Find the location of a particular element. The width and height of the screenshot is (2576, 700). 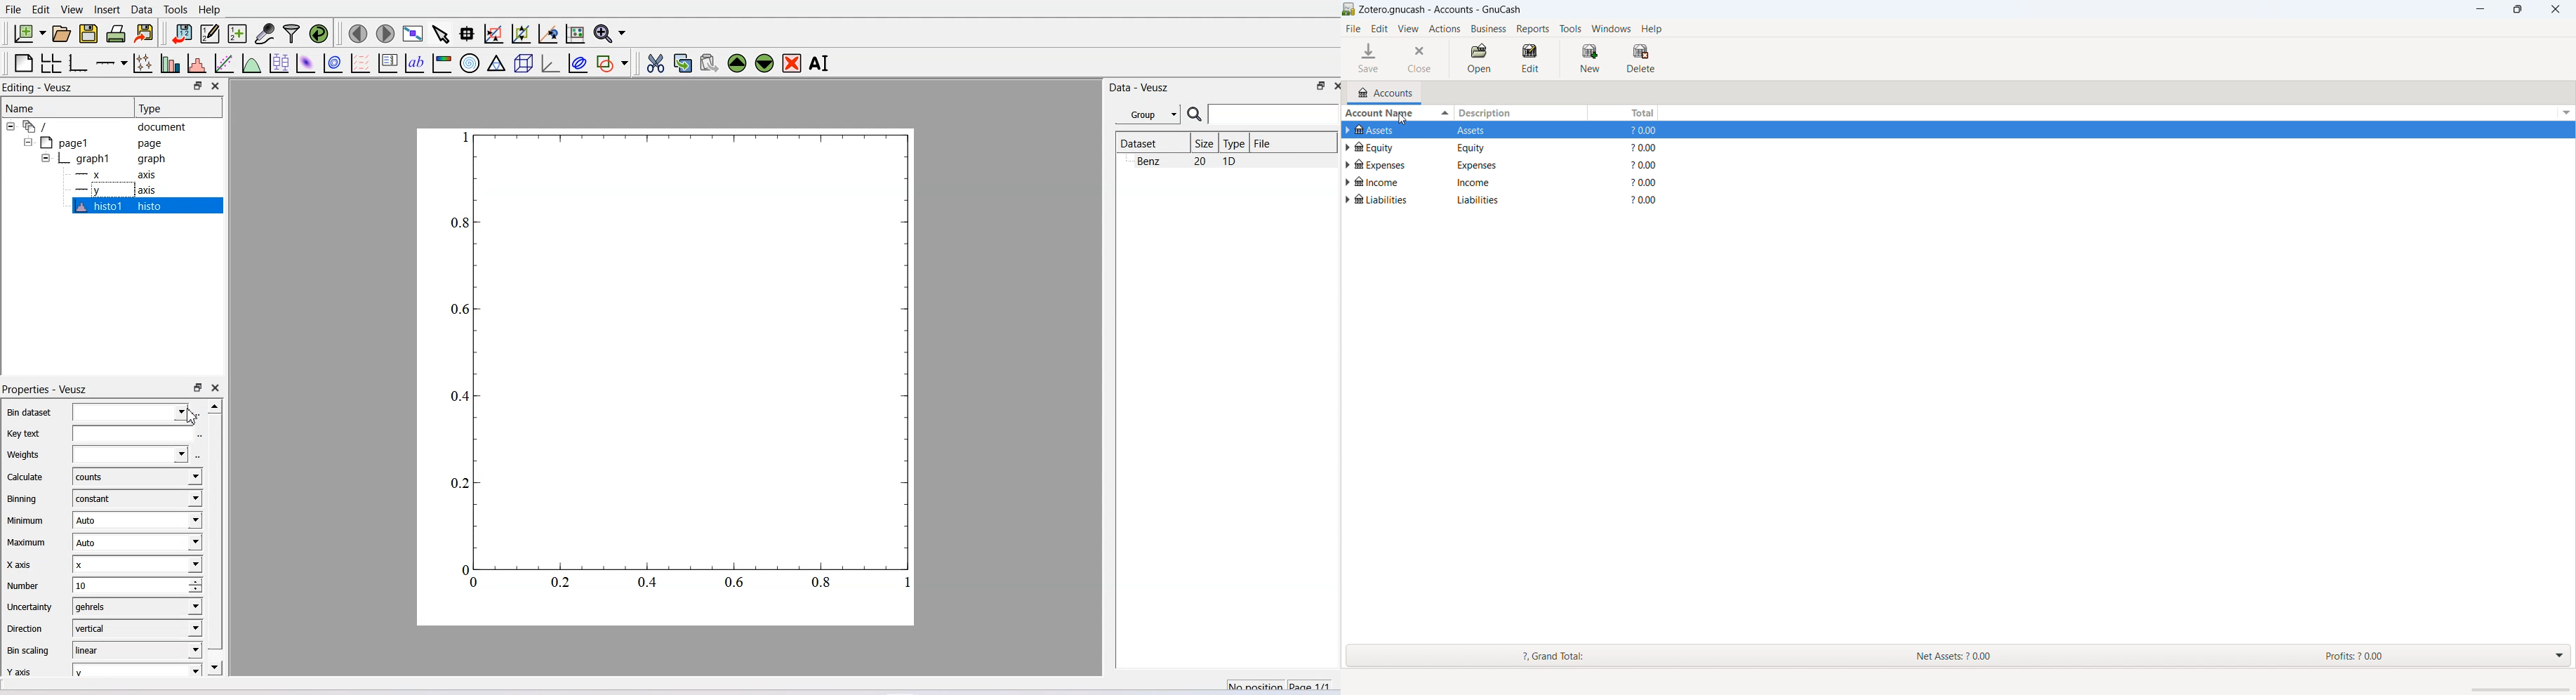

sort by total is located at coordinates (1622, 113).